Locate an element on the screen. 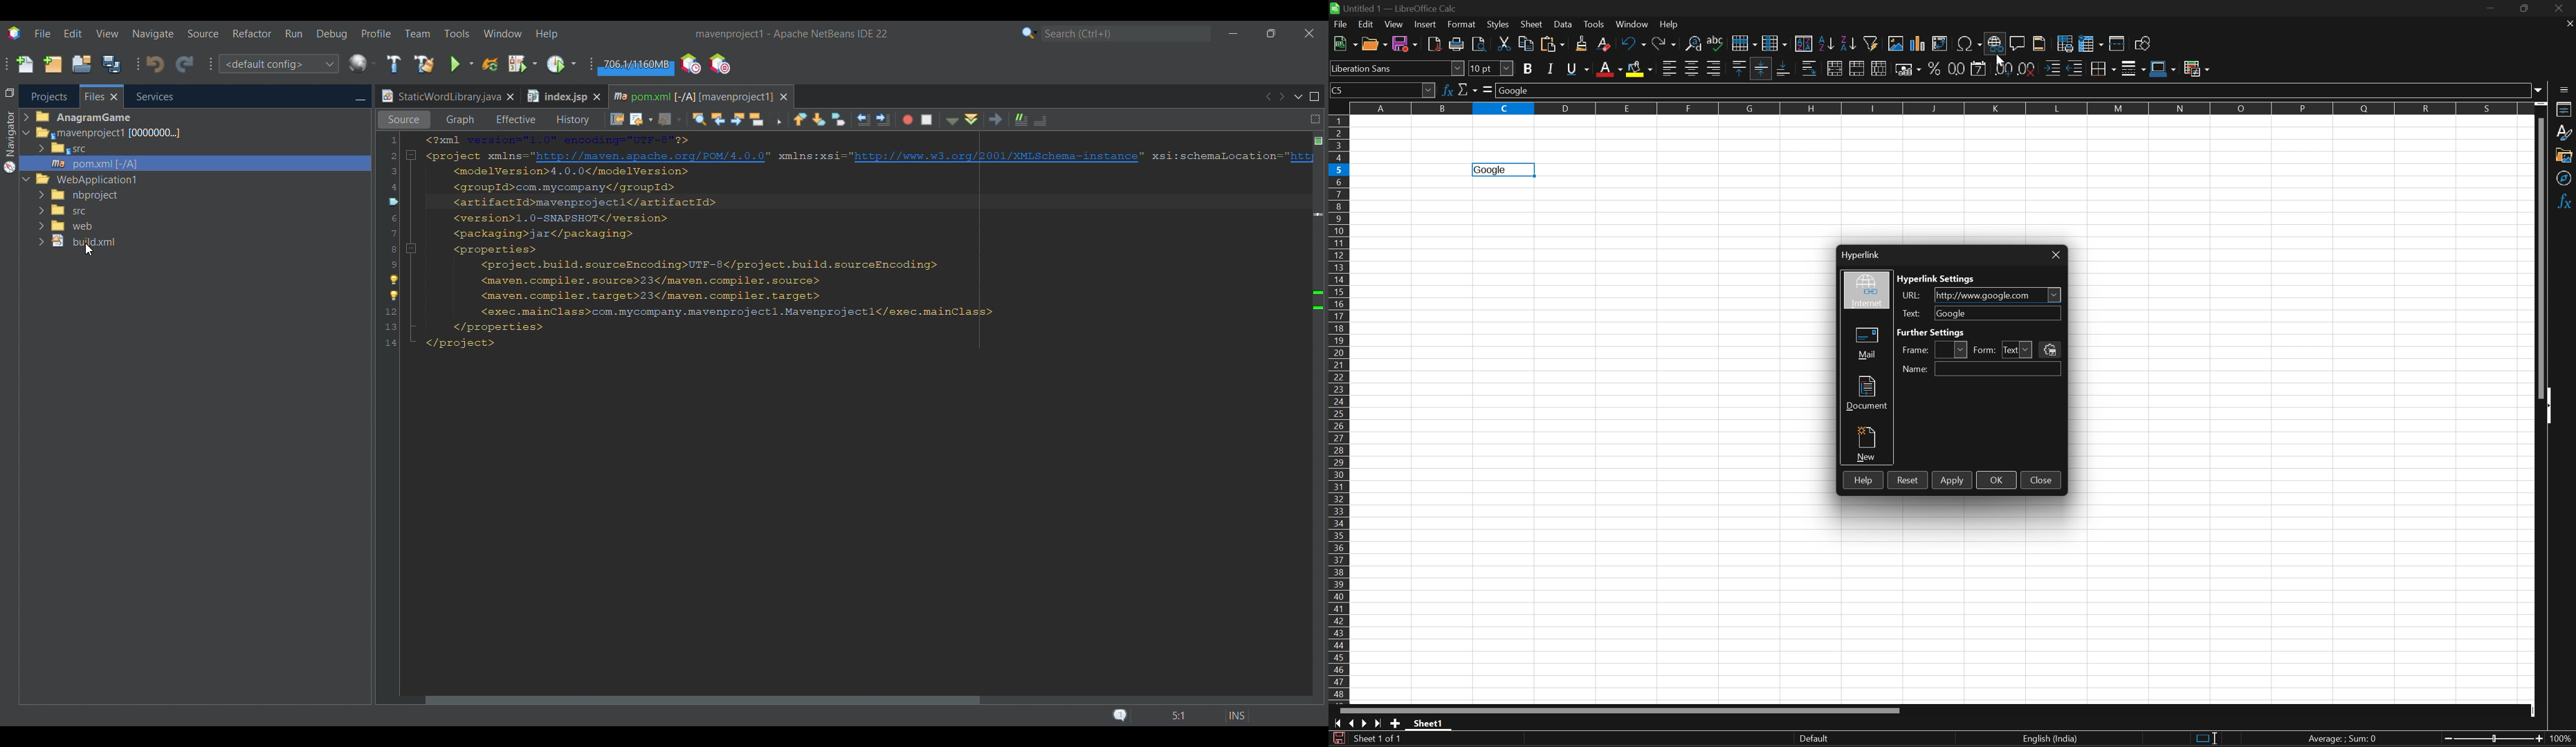  Align bottom is located at coordinates (1784, 67).